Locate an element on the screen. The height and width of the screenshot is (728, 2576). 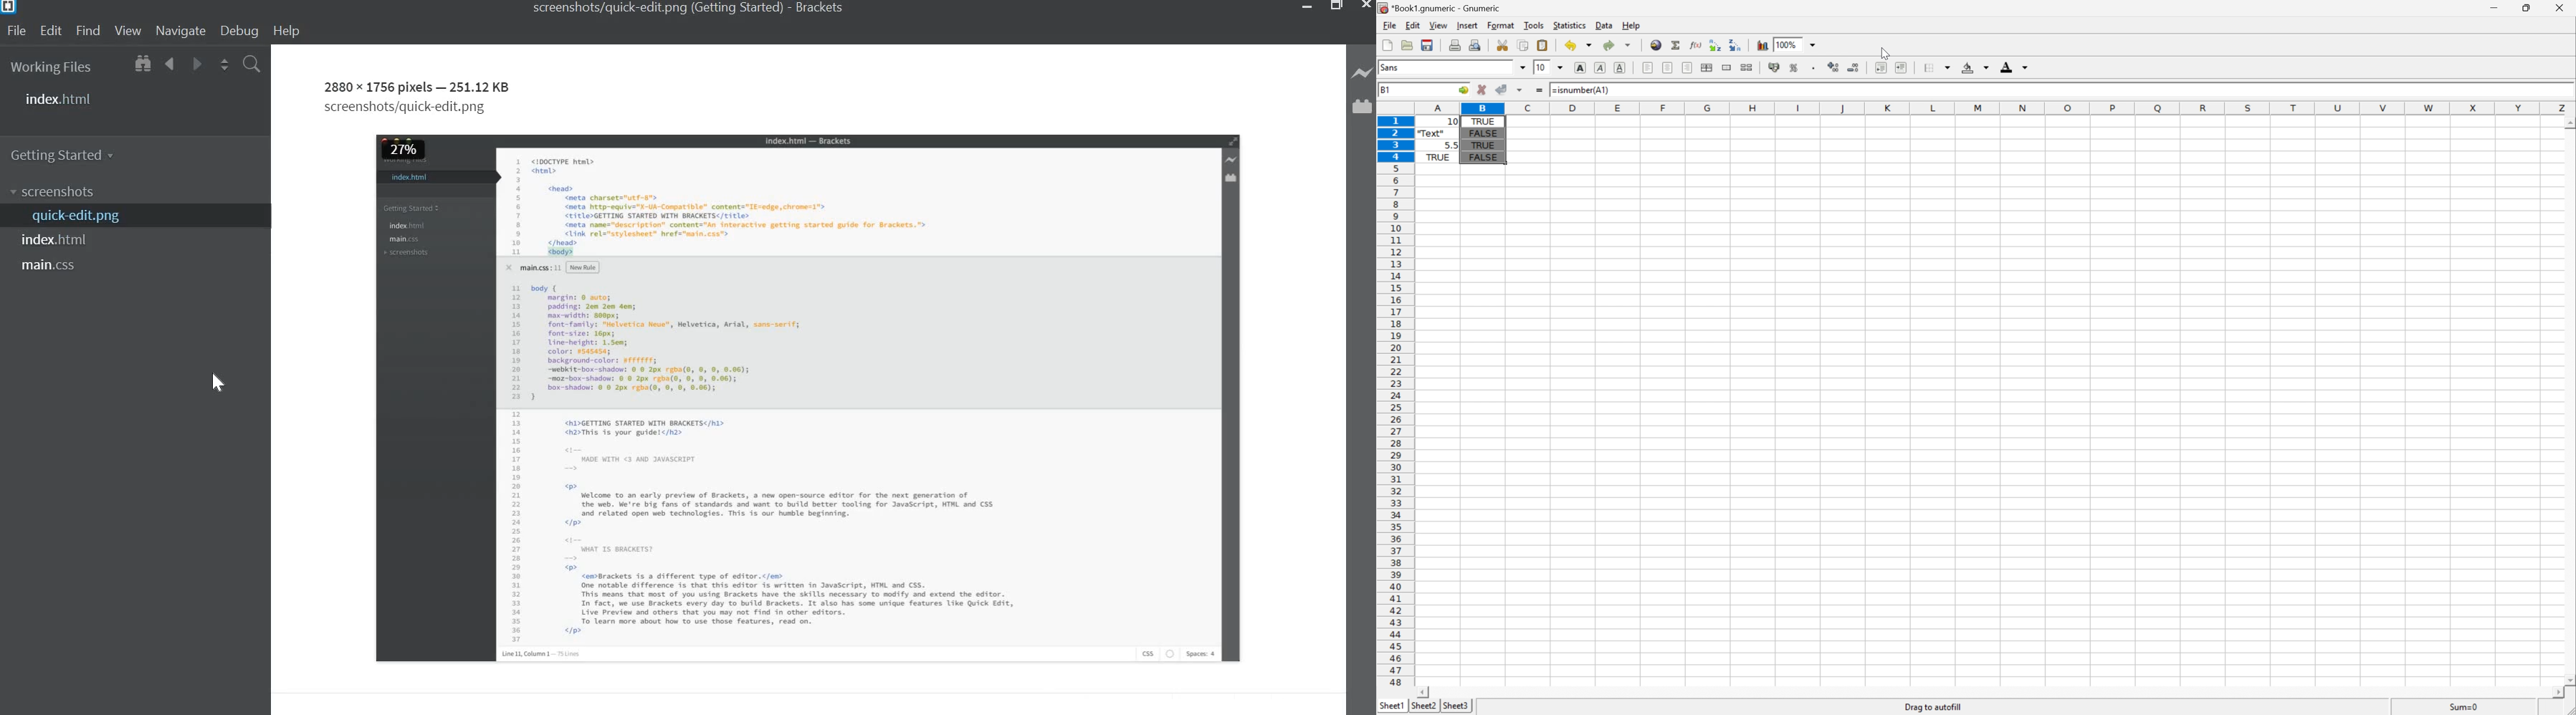
Set the format of the selected cells to include a thousands separator is located at coordinates (1814, 68).